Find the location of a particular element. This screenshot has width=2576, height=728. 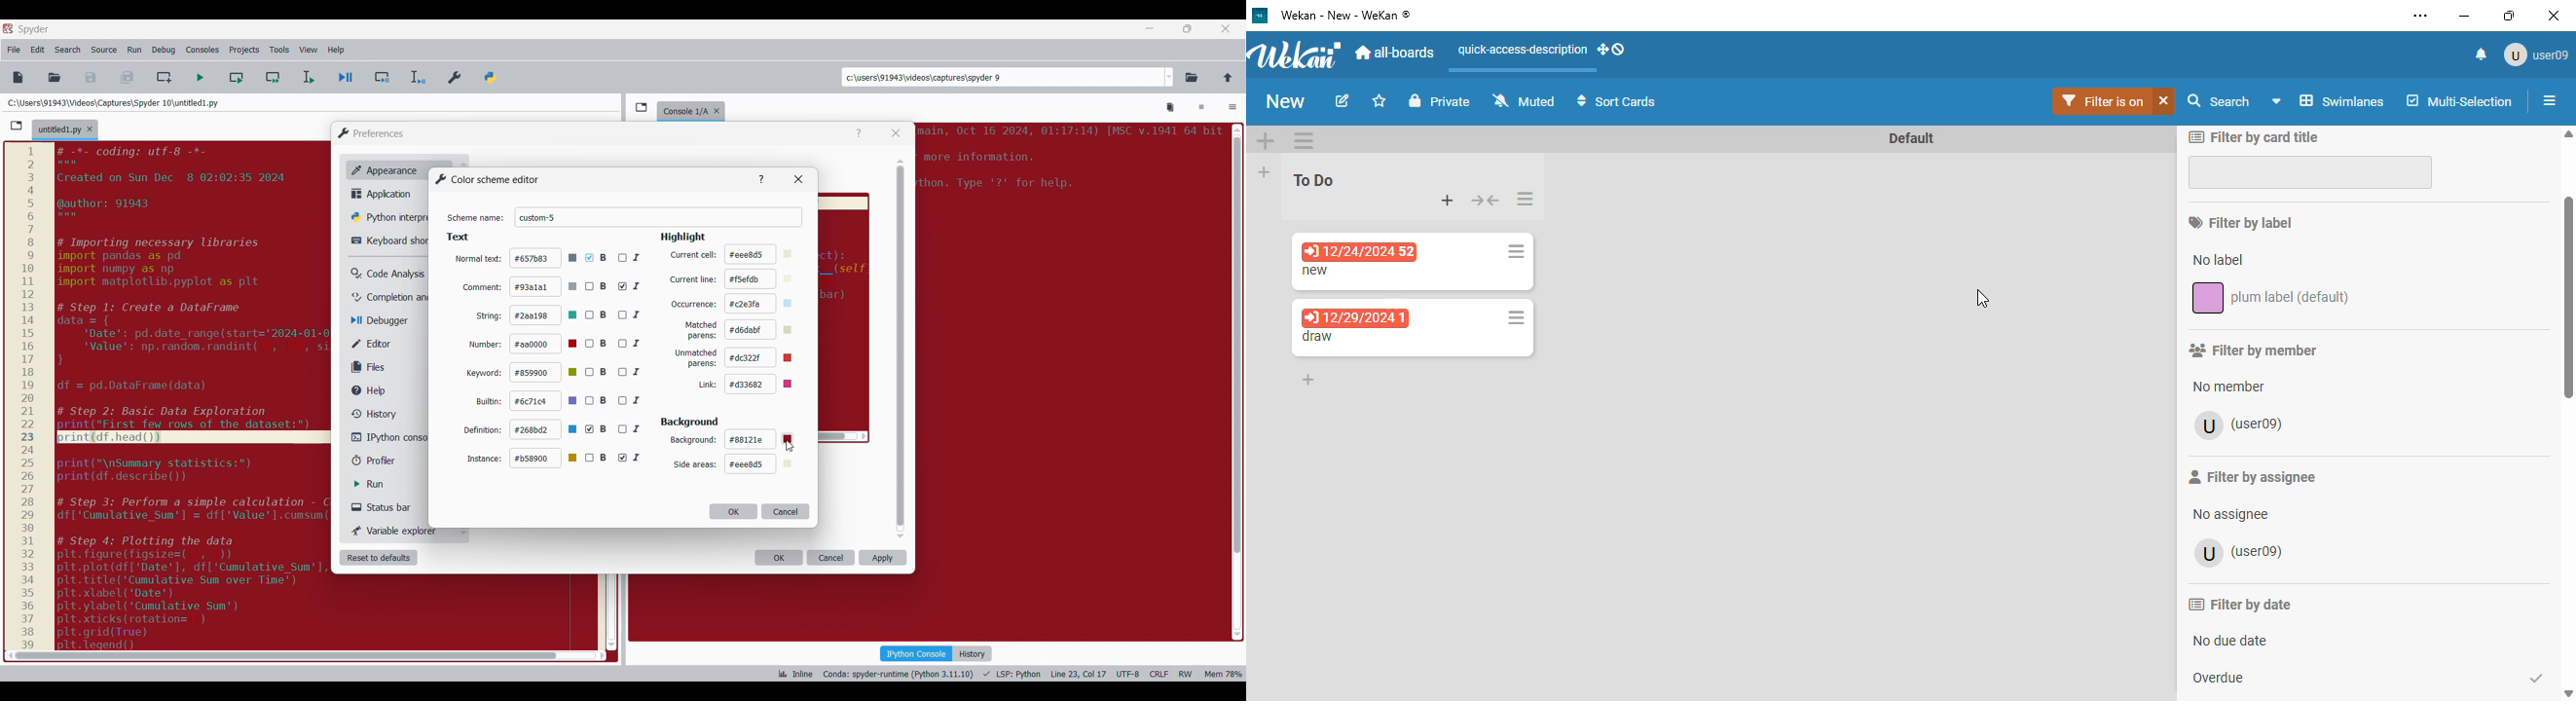

number is located at coordinates (486, 345).